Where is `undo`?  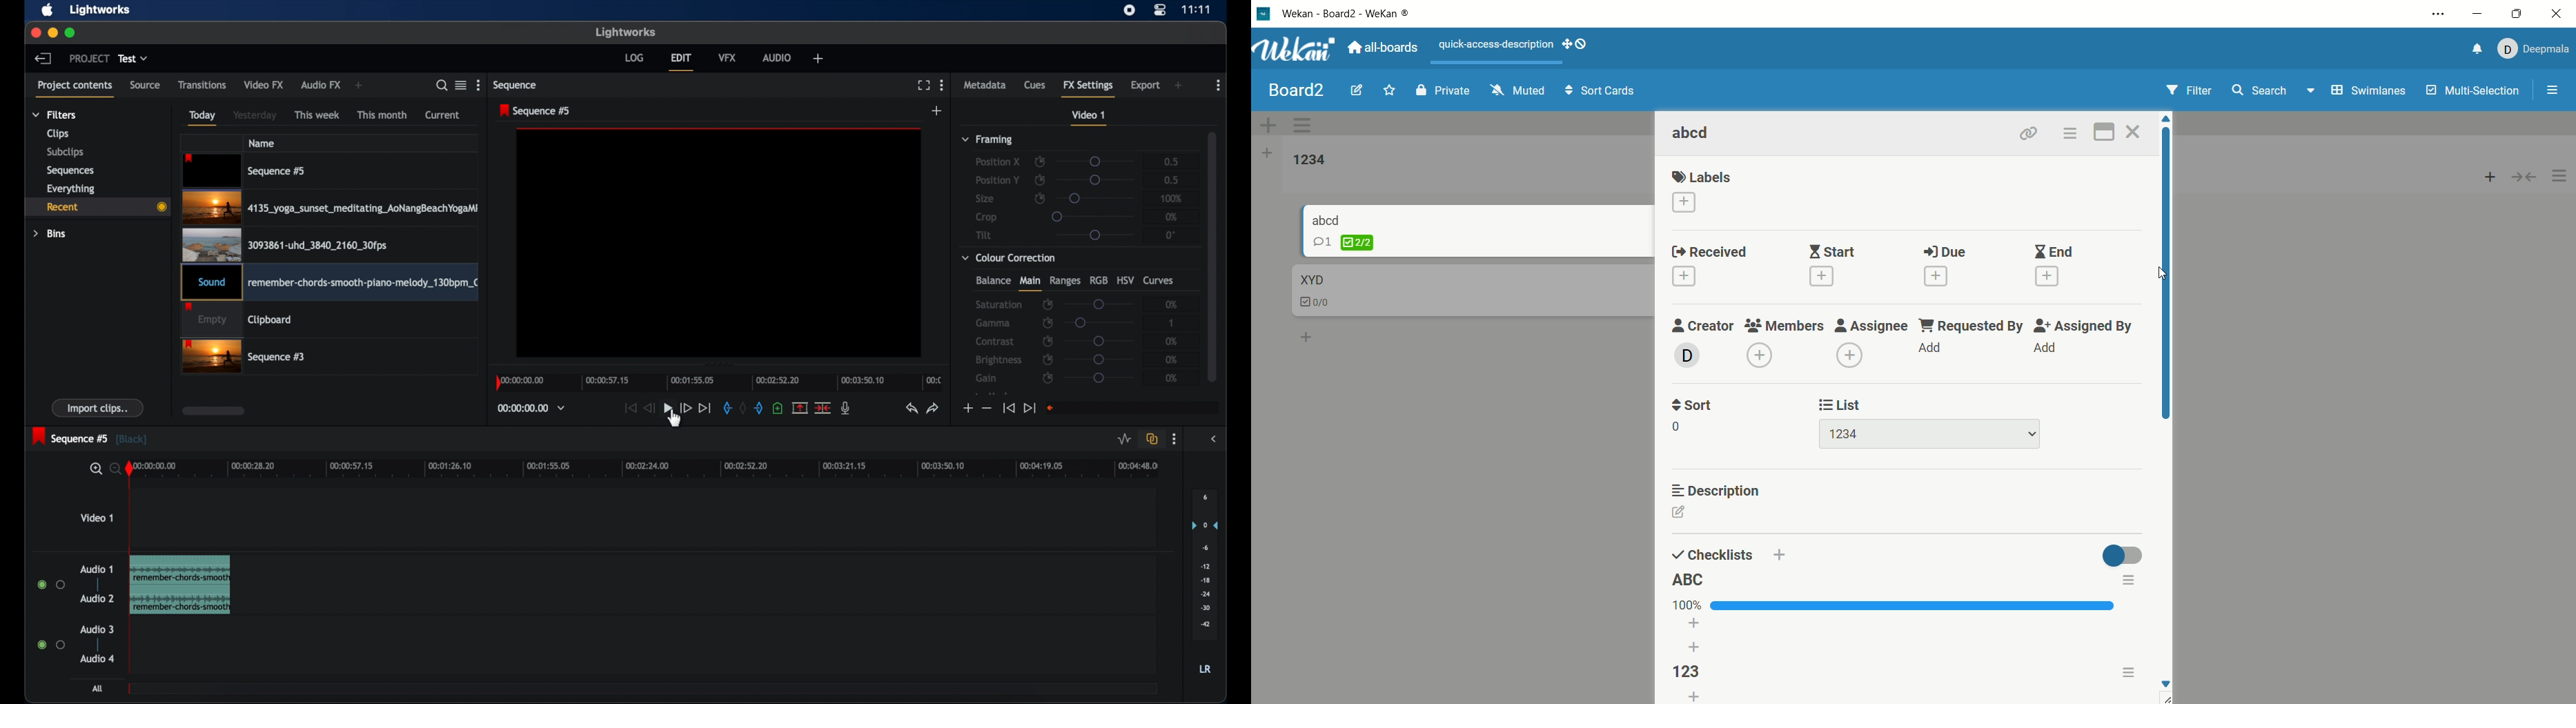
undo is located at coordinates (912, 409).